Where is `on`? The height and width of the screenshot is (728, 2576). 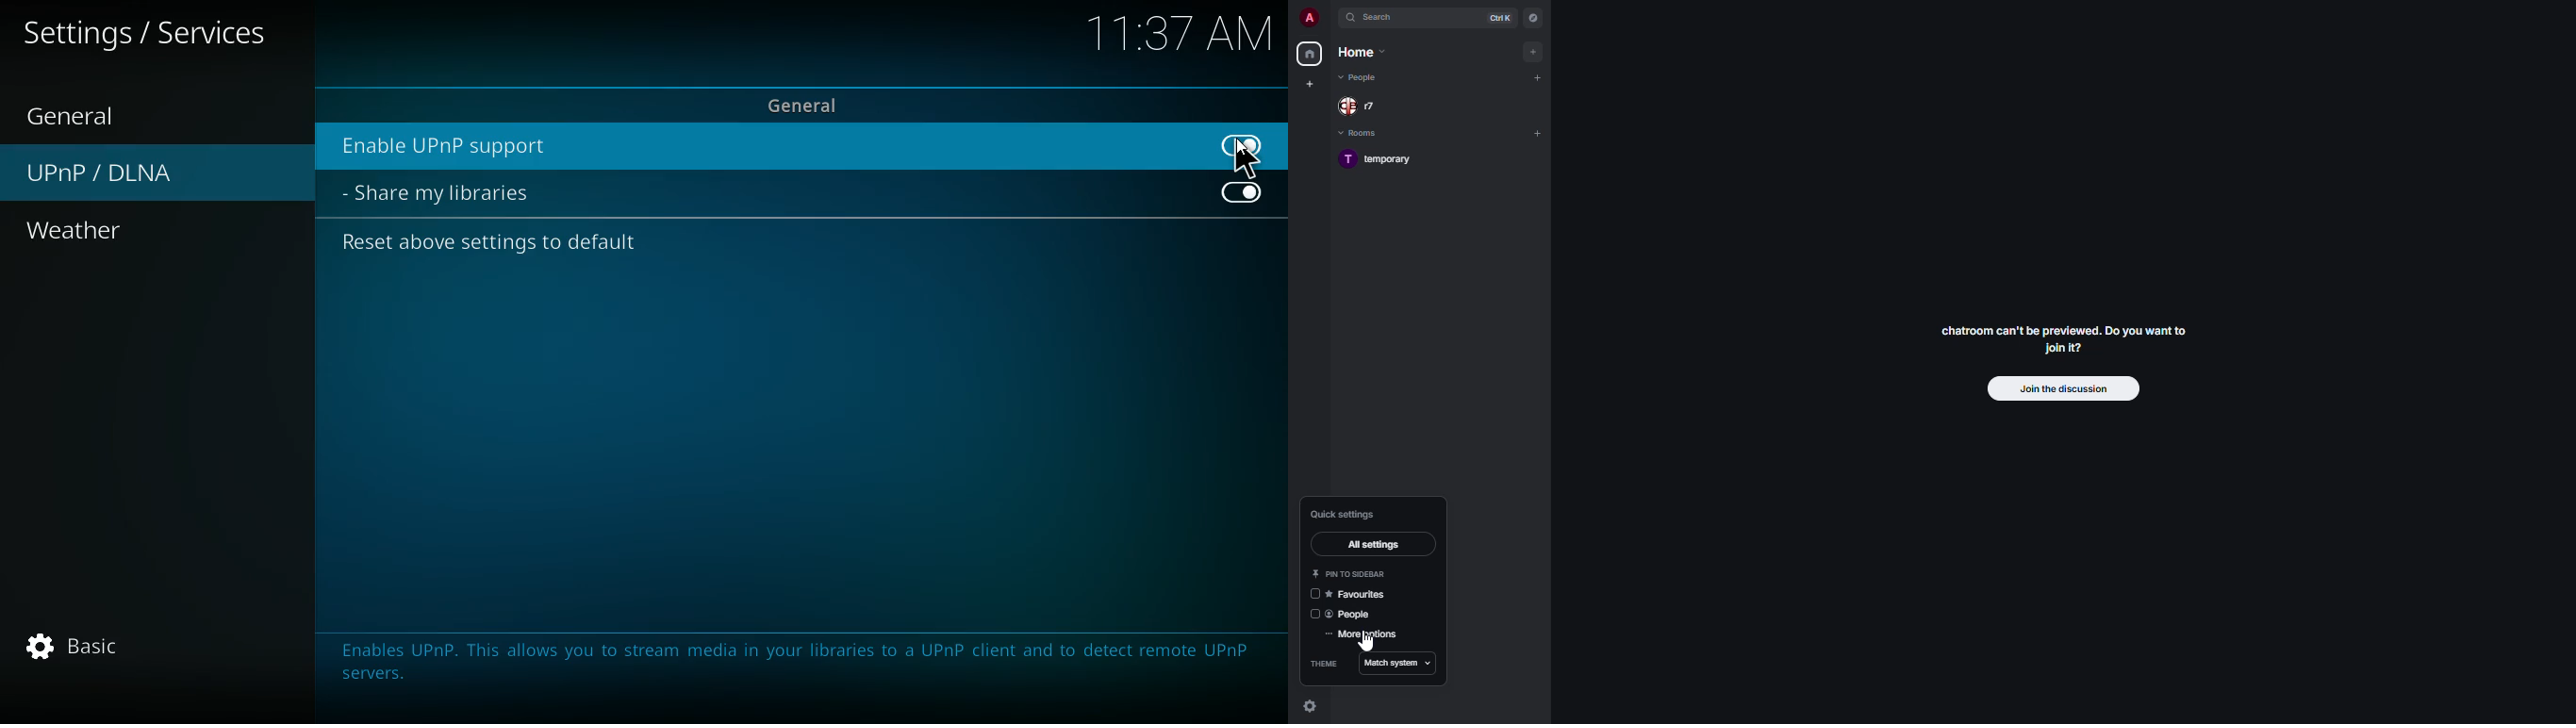
on is located at coordinates (1250, 147).